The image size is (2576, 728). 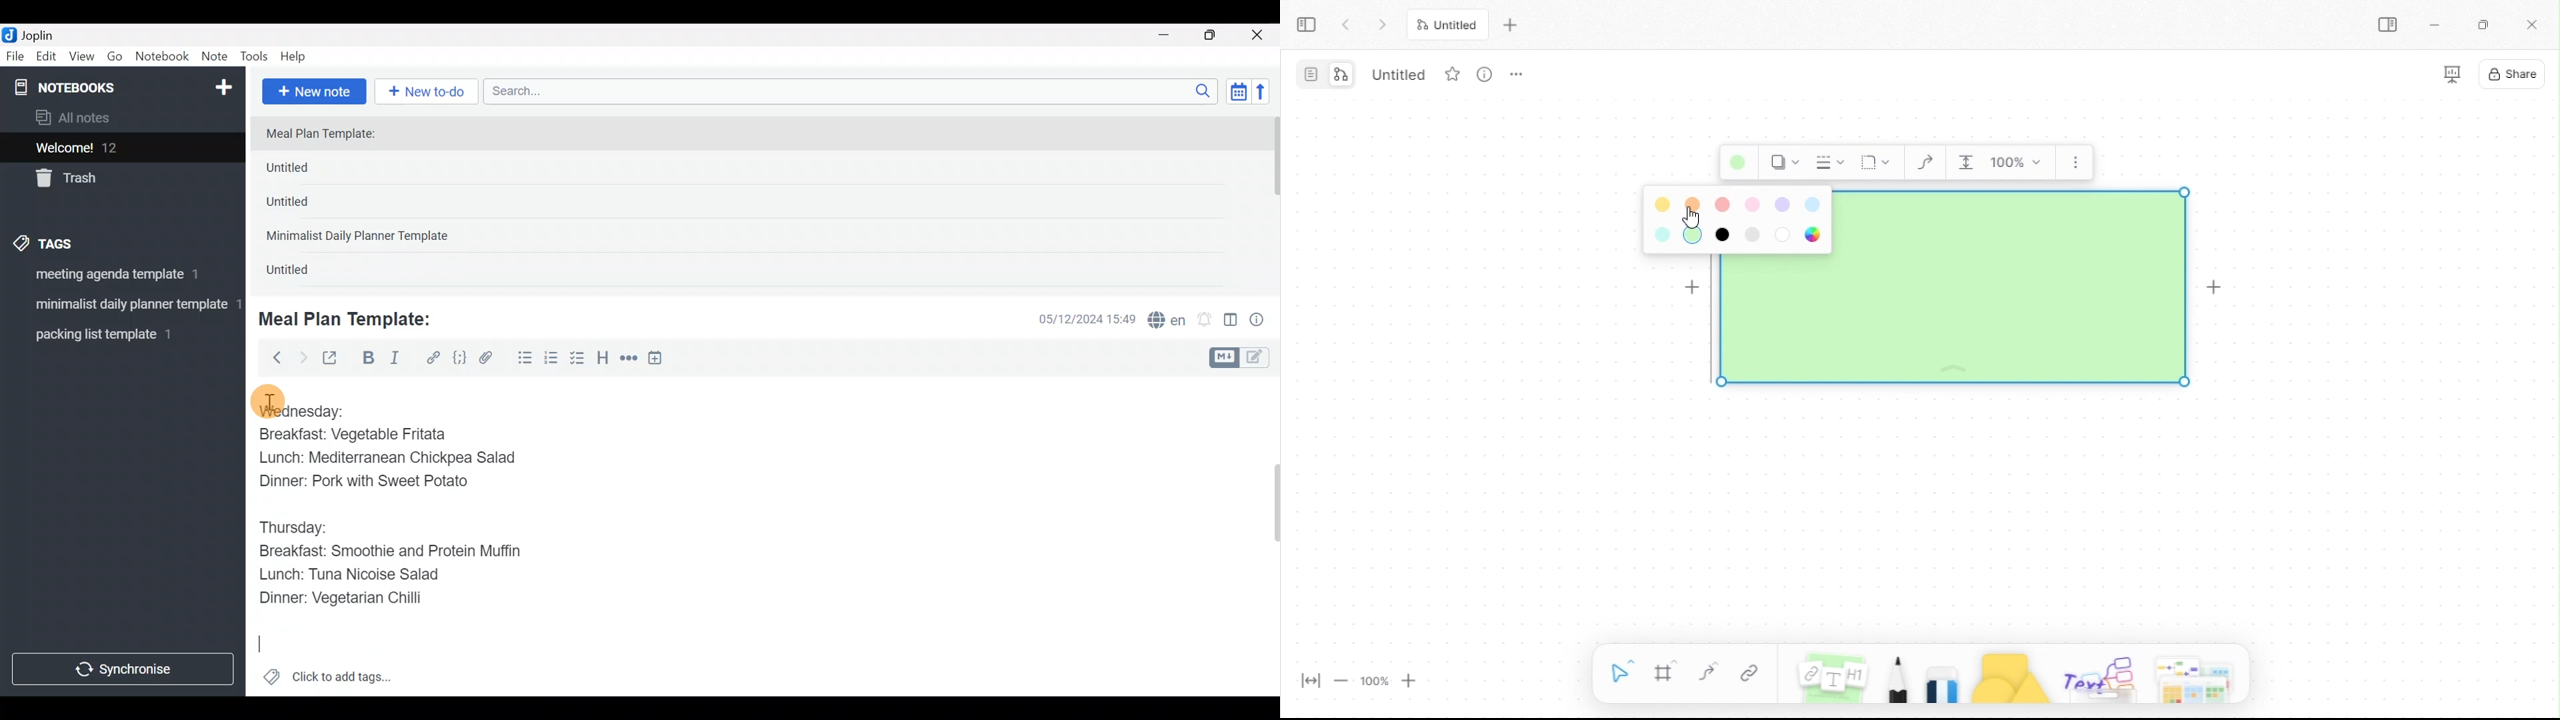 I want to click on Numbered list, so click(x=551, y=361).